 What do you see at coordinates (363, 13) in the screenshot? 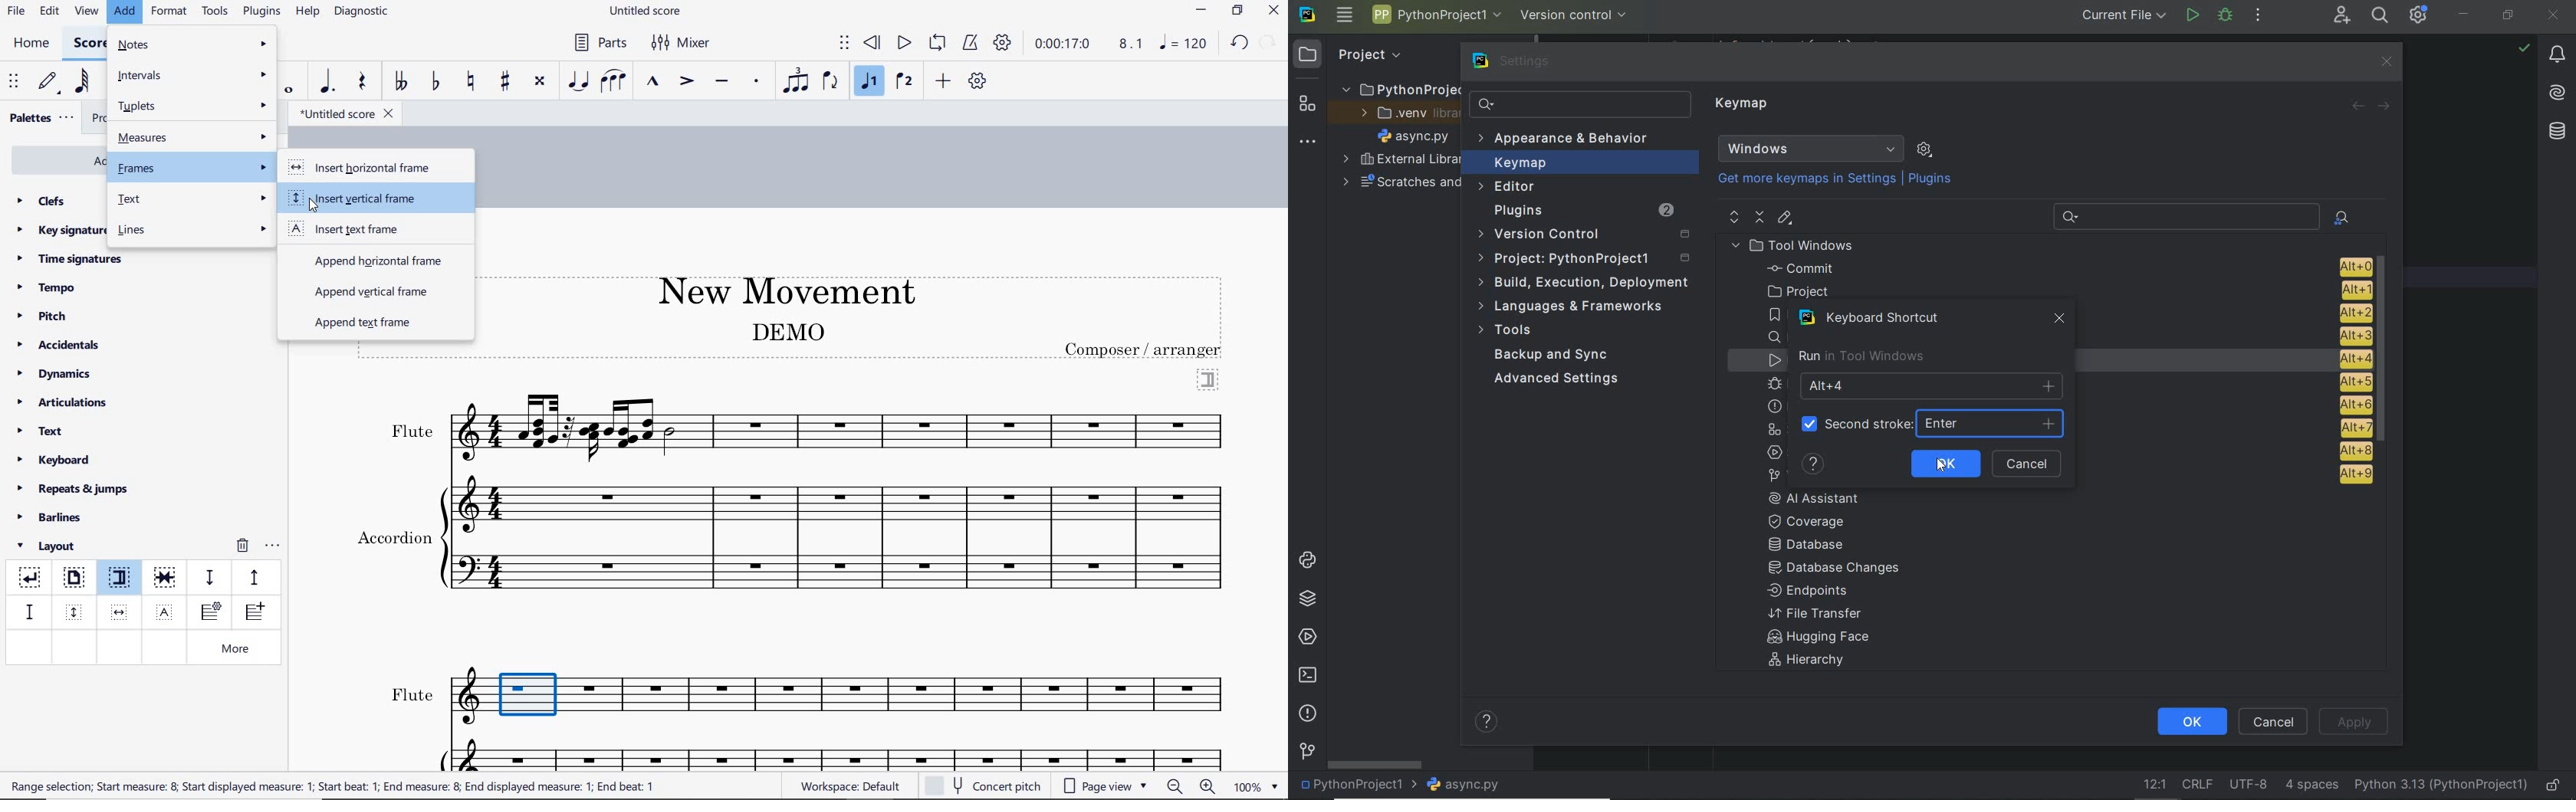
I see `diagnostic` at bounding box center [363, 13].